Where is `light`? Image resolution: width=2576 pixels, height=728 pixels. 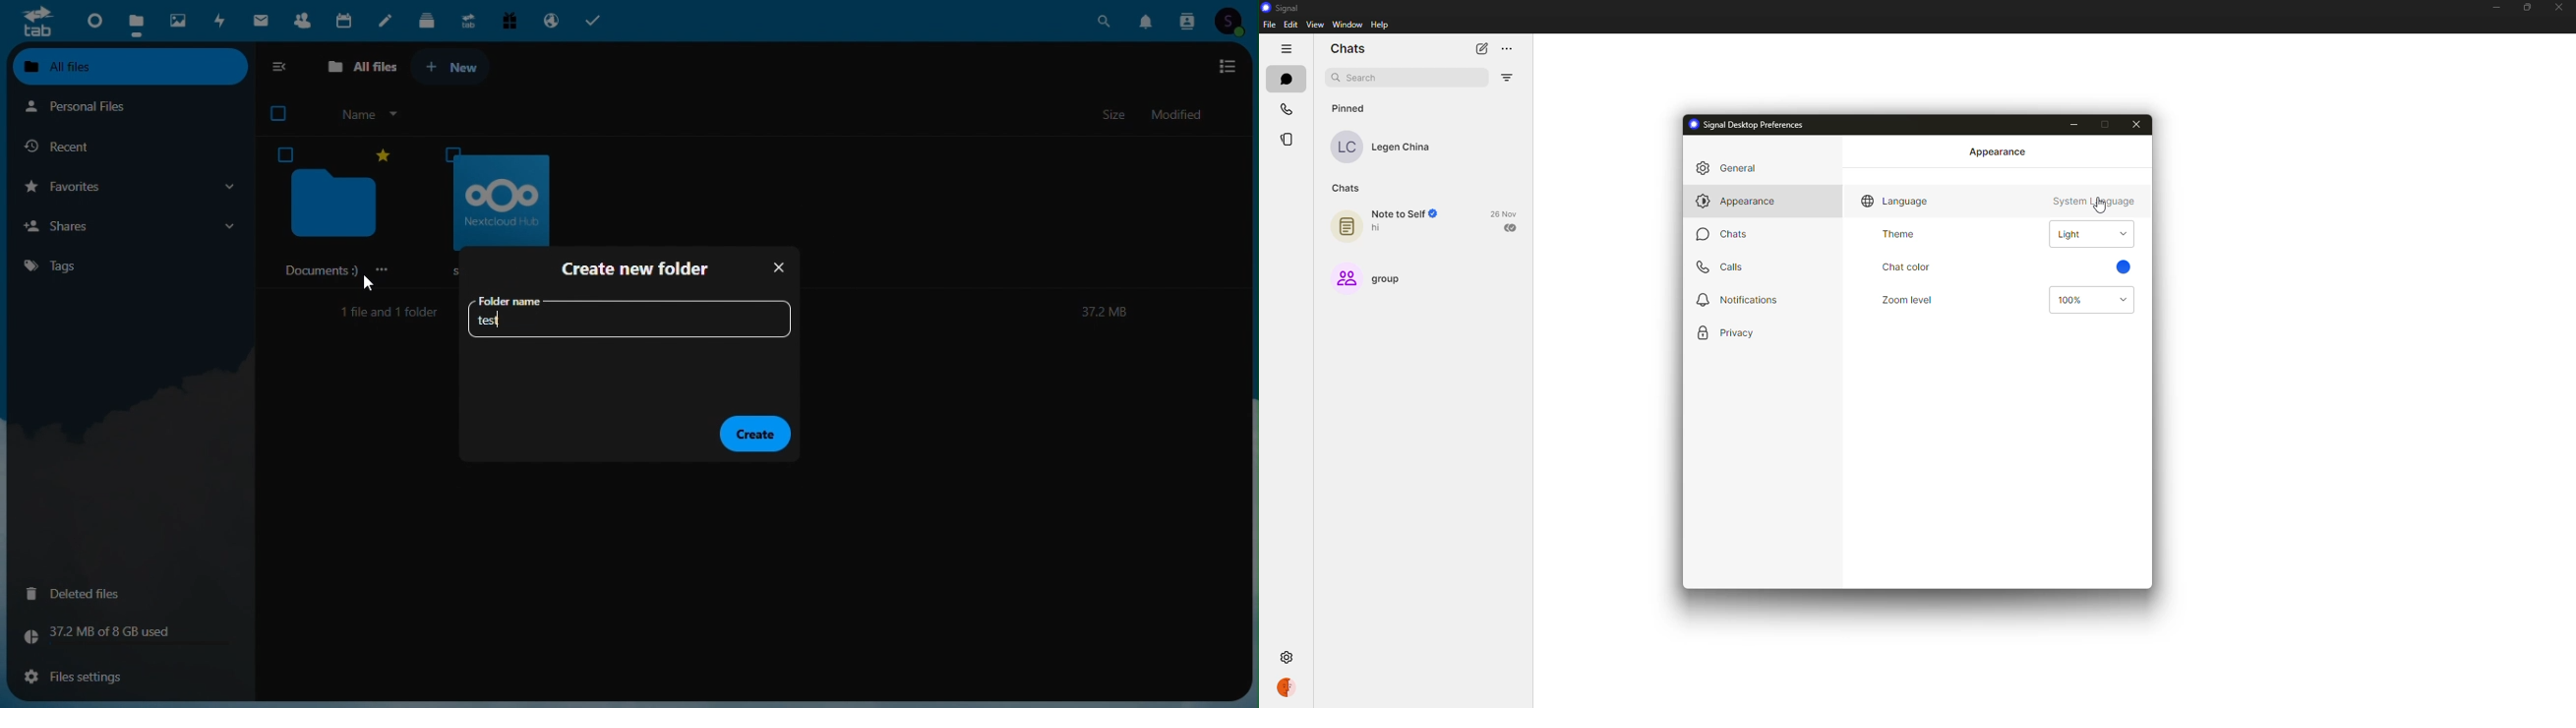
light is located at coordinates (2070, 234).